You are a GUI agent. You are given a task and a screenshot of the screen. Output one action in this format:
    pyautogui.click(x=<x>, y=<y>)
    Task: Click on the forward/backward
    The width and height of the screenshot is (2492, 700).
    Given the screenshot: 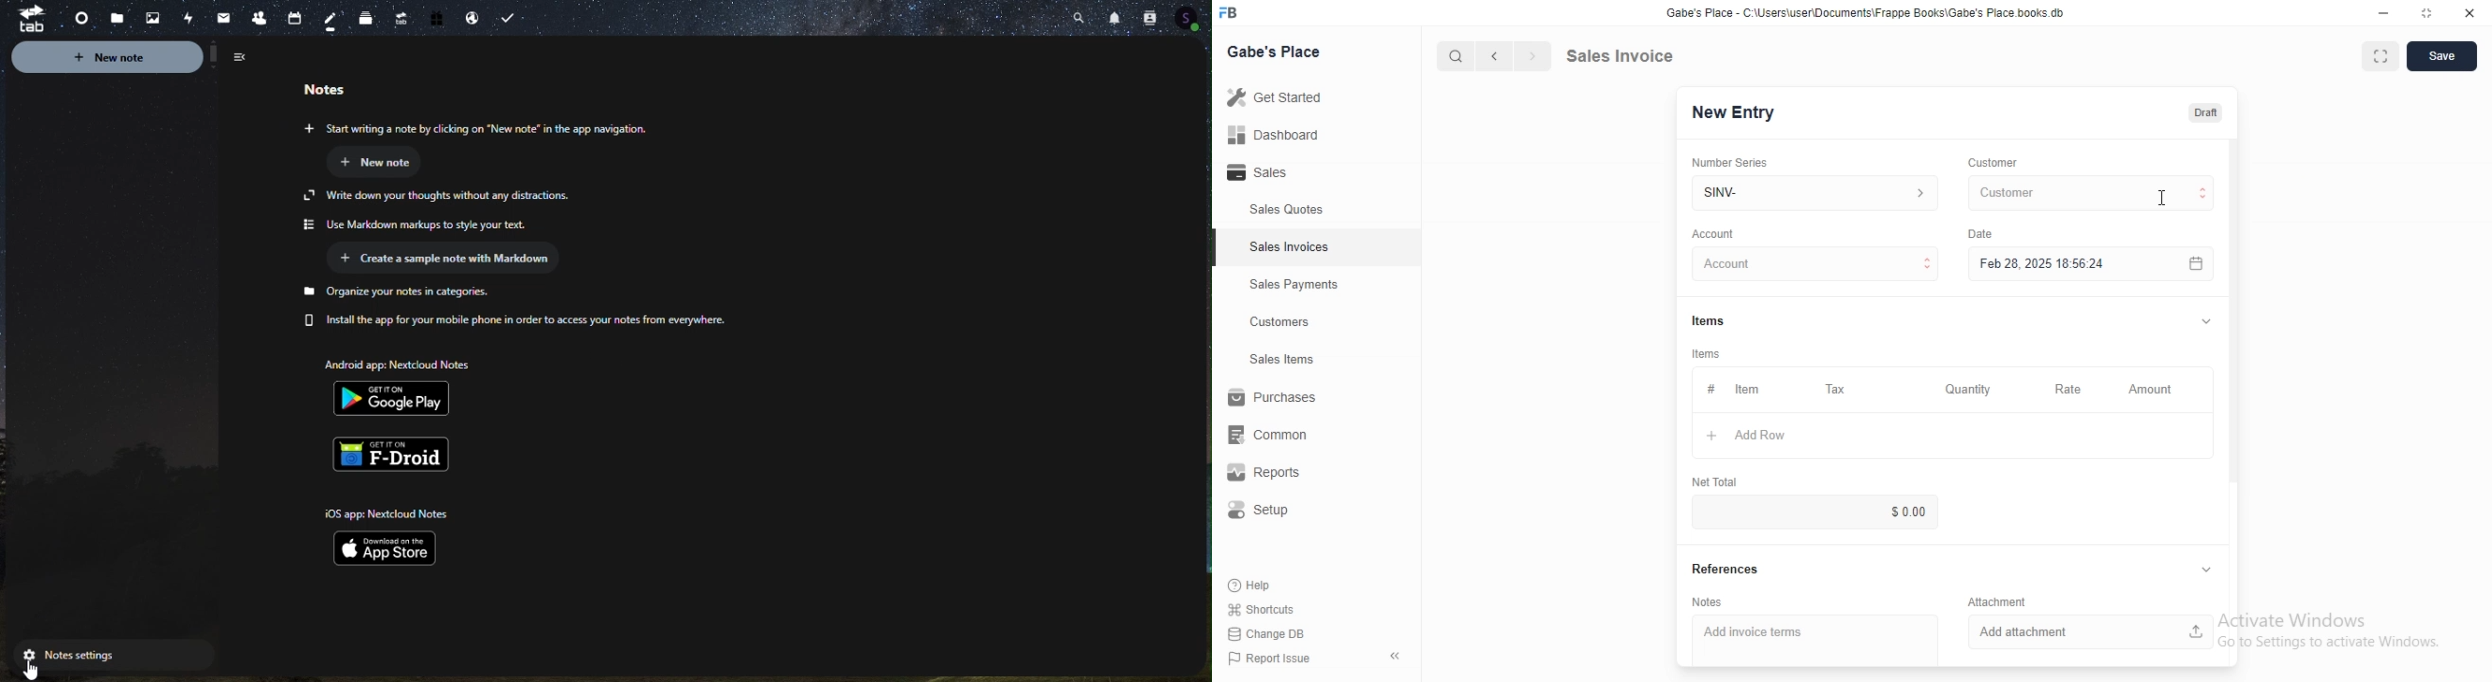 What is the action you would take?
    pyautogui.click(x=1512, y=56)
    